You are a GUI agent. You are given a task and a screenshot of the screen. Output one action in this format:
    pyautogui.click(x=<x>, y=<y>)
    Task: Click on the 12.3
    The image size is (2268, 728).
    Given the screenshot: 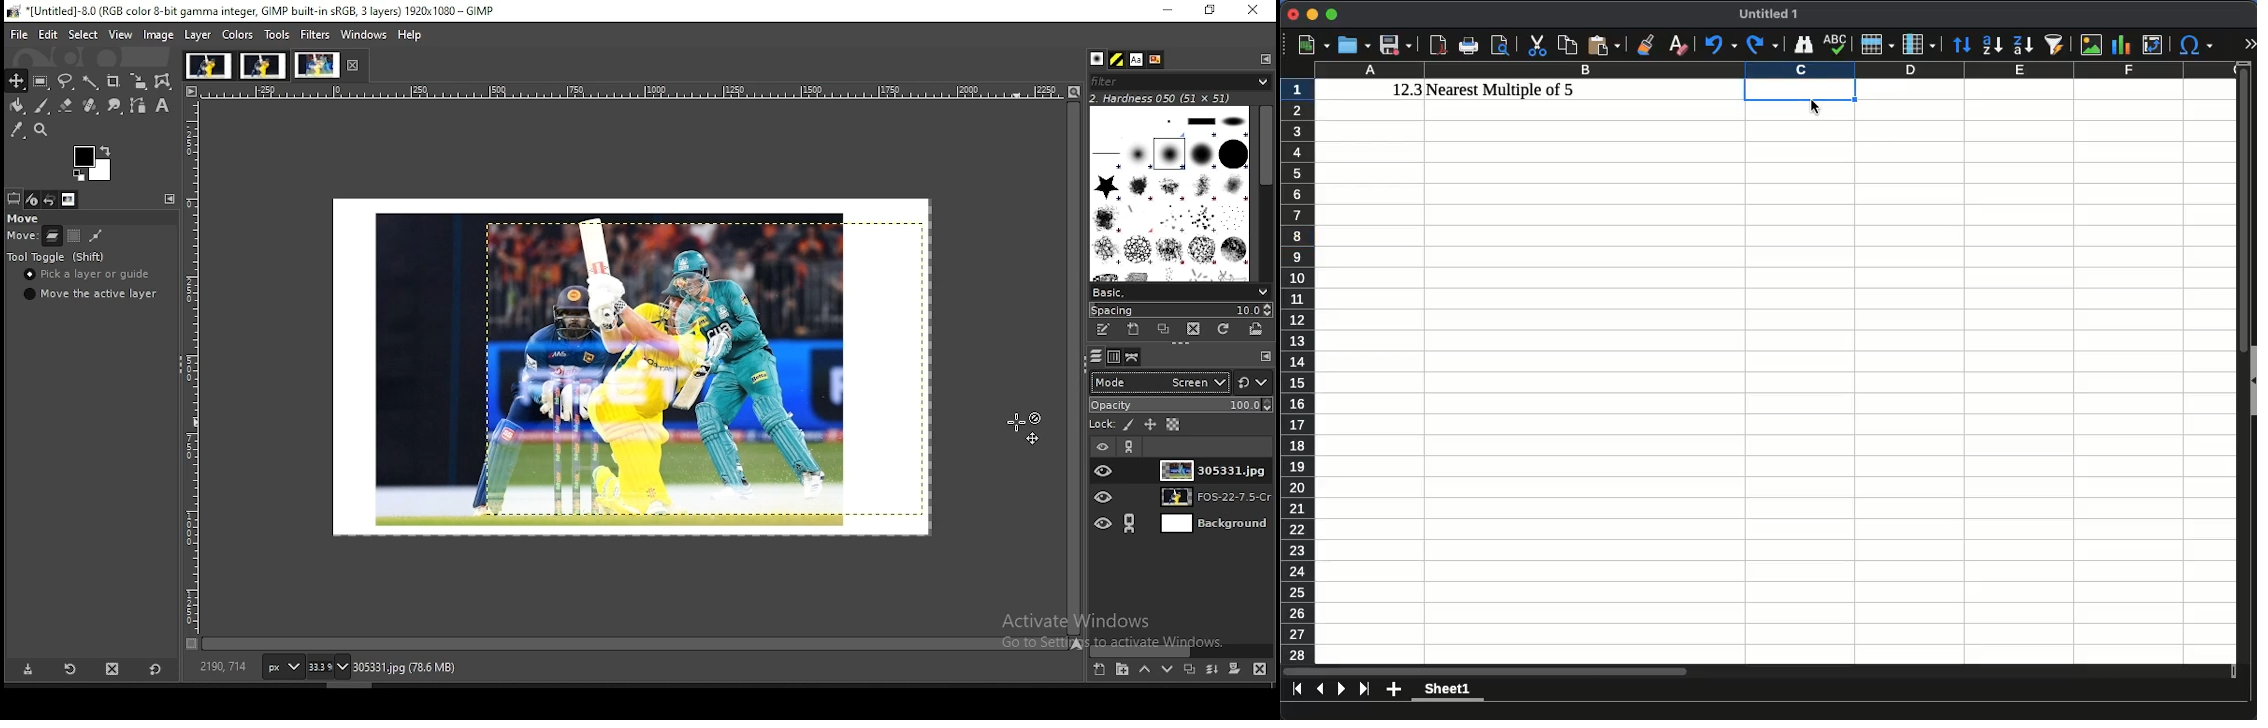 What is the action you would take?
    pyautogui.click(x=1408, y=90)
    